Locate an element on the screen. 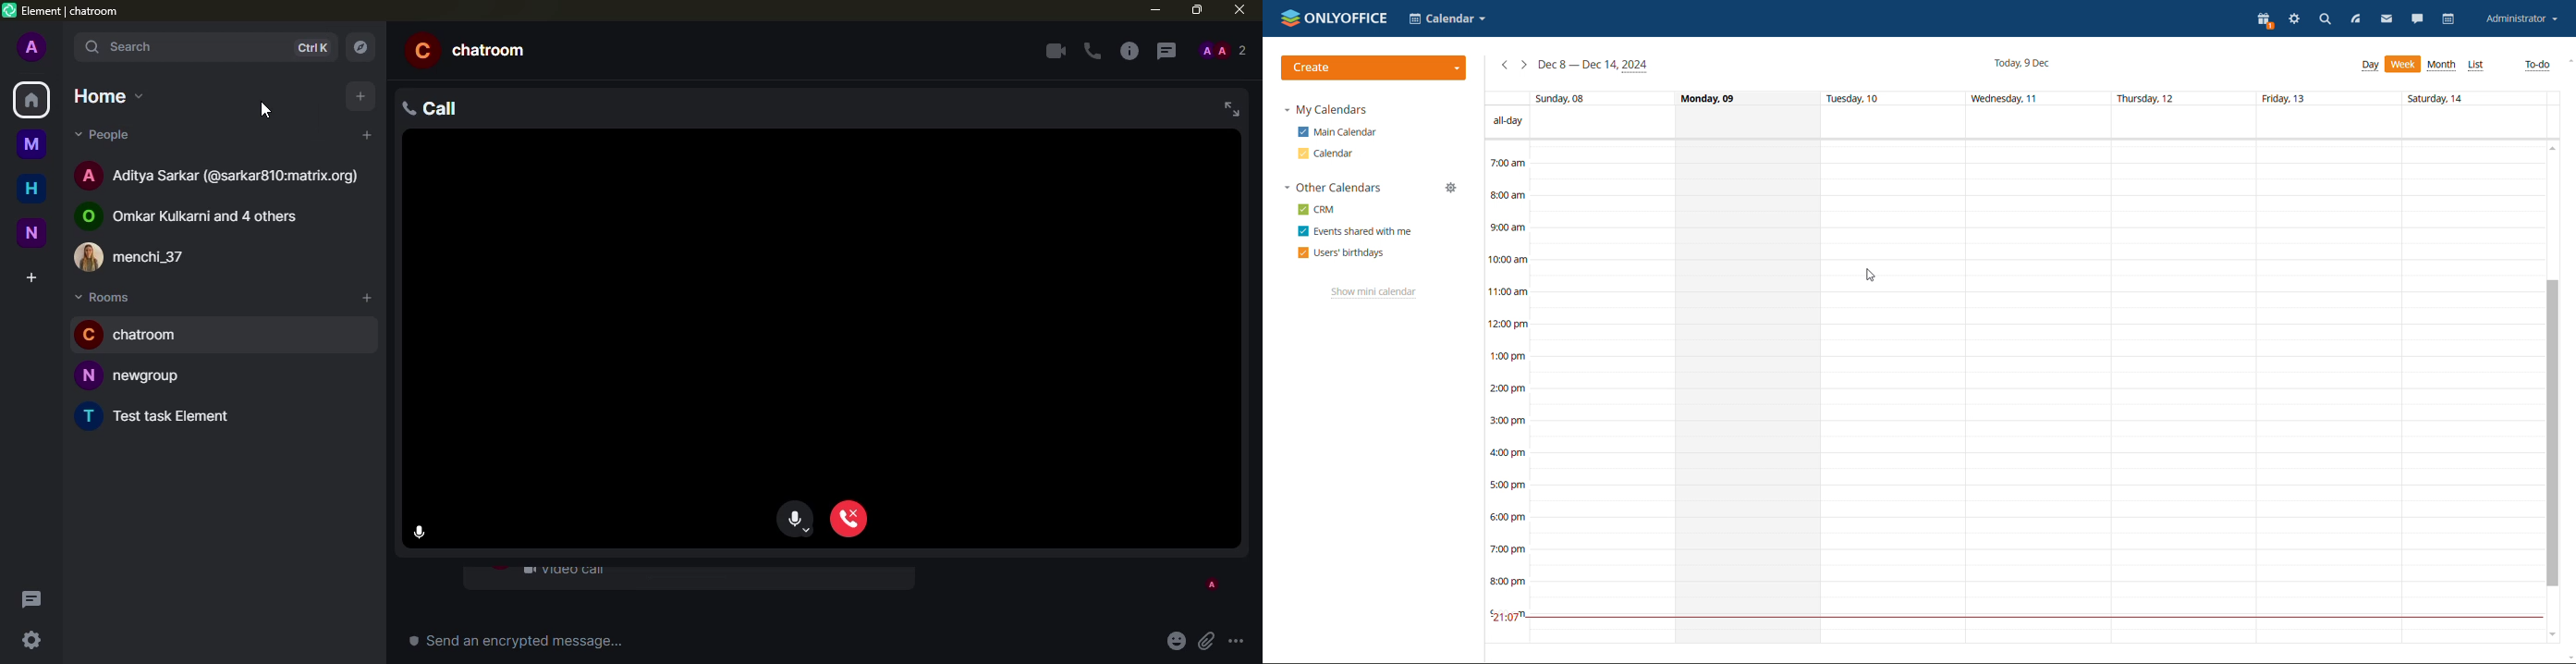  calendar is located at coordinates (1323, 153).